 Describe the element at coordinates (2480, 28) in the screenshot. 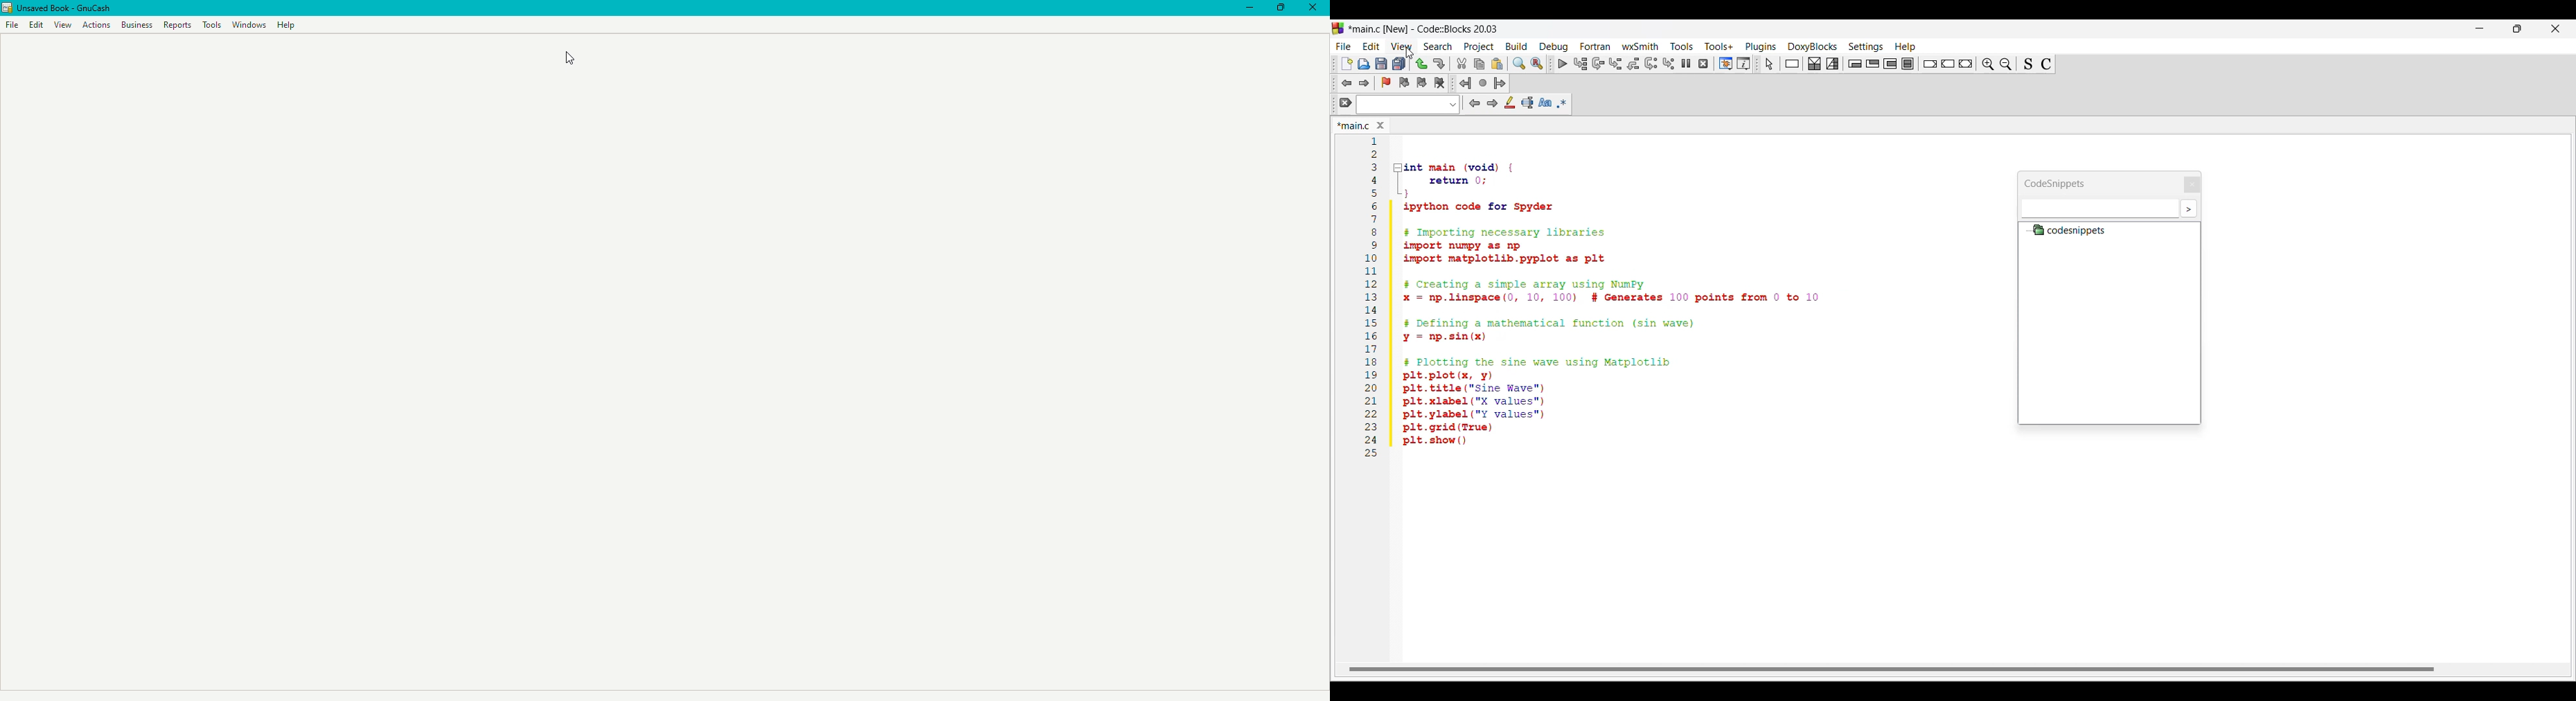

I see `Minimize` at that location.